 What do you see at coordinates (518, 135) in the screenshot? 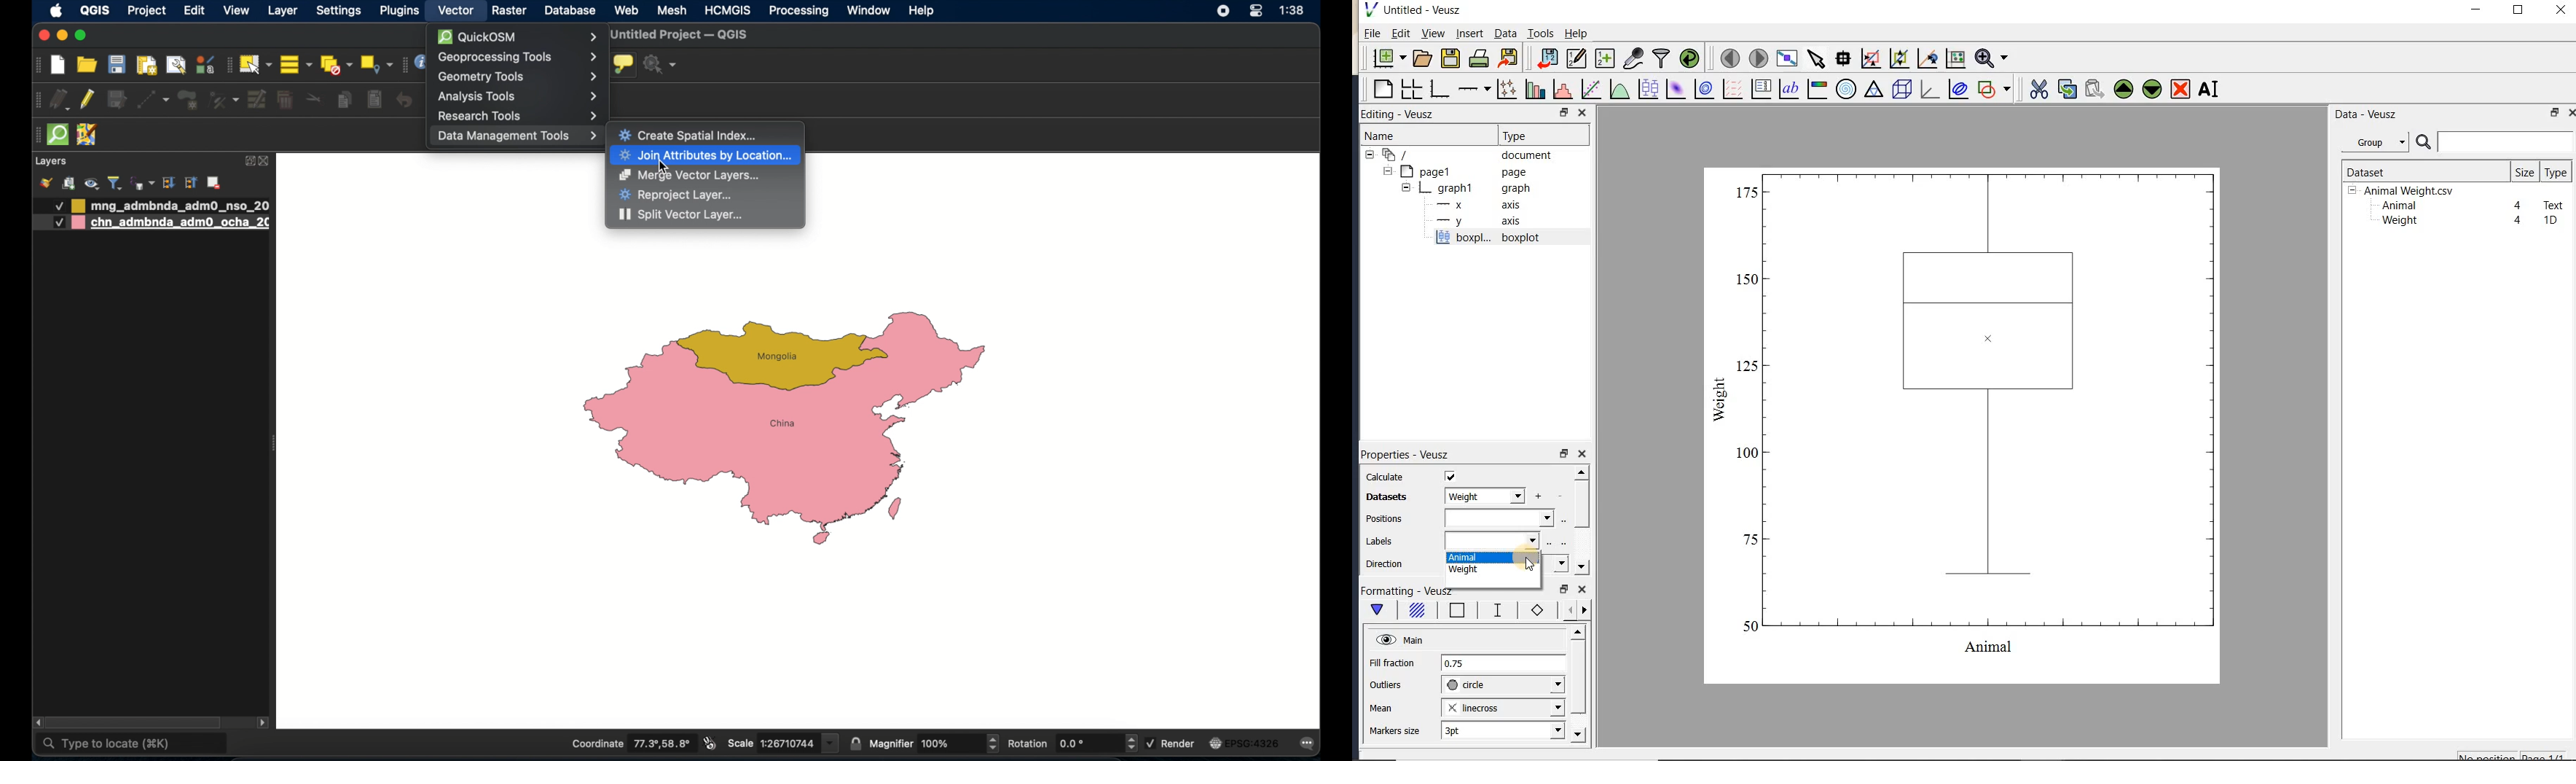
I see `Data Management Tools` at bounding box center [518, 135].